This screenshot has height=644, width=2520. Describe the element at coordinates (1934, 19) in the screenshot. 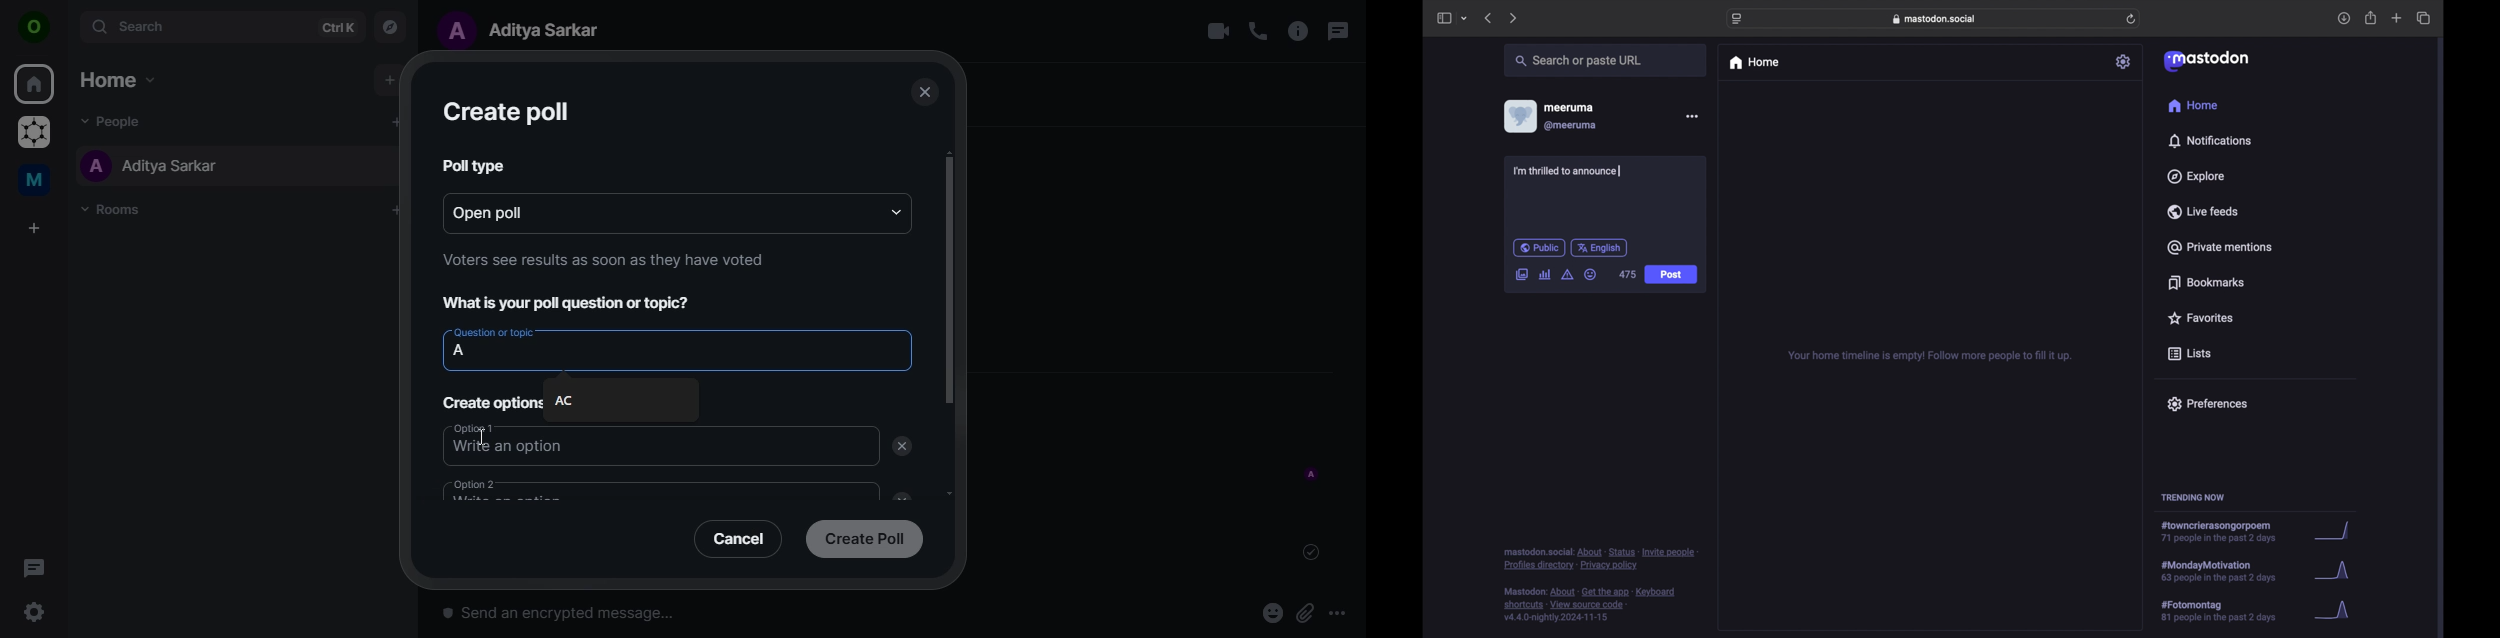

I see `web address` at that location.